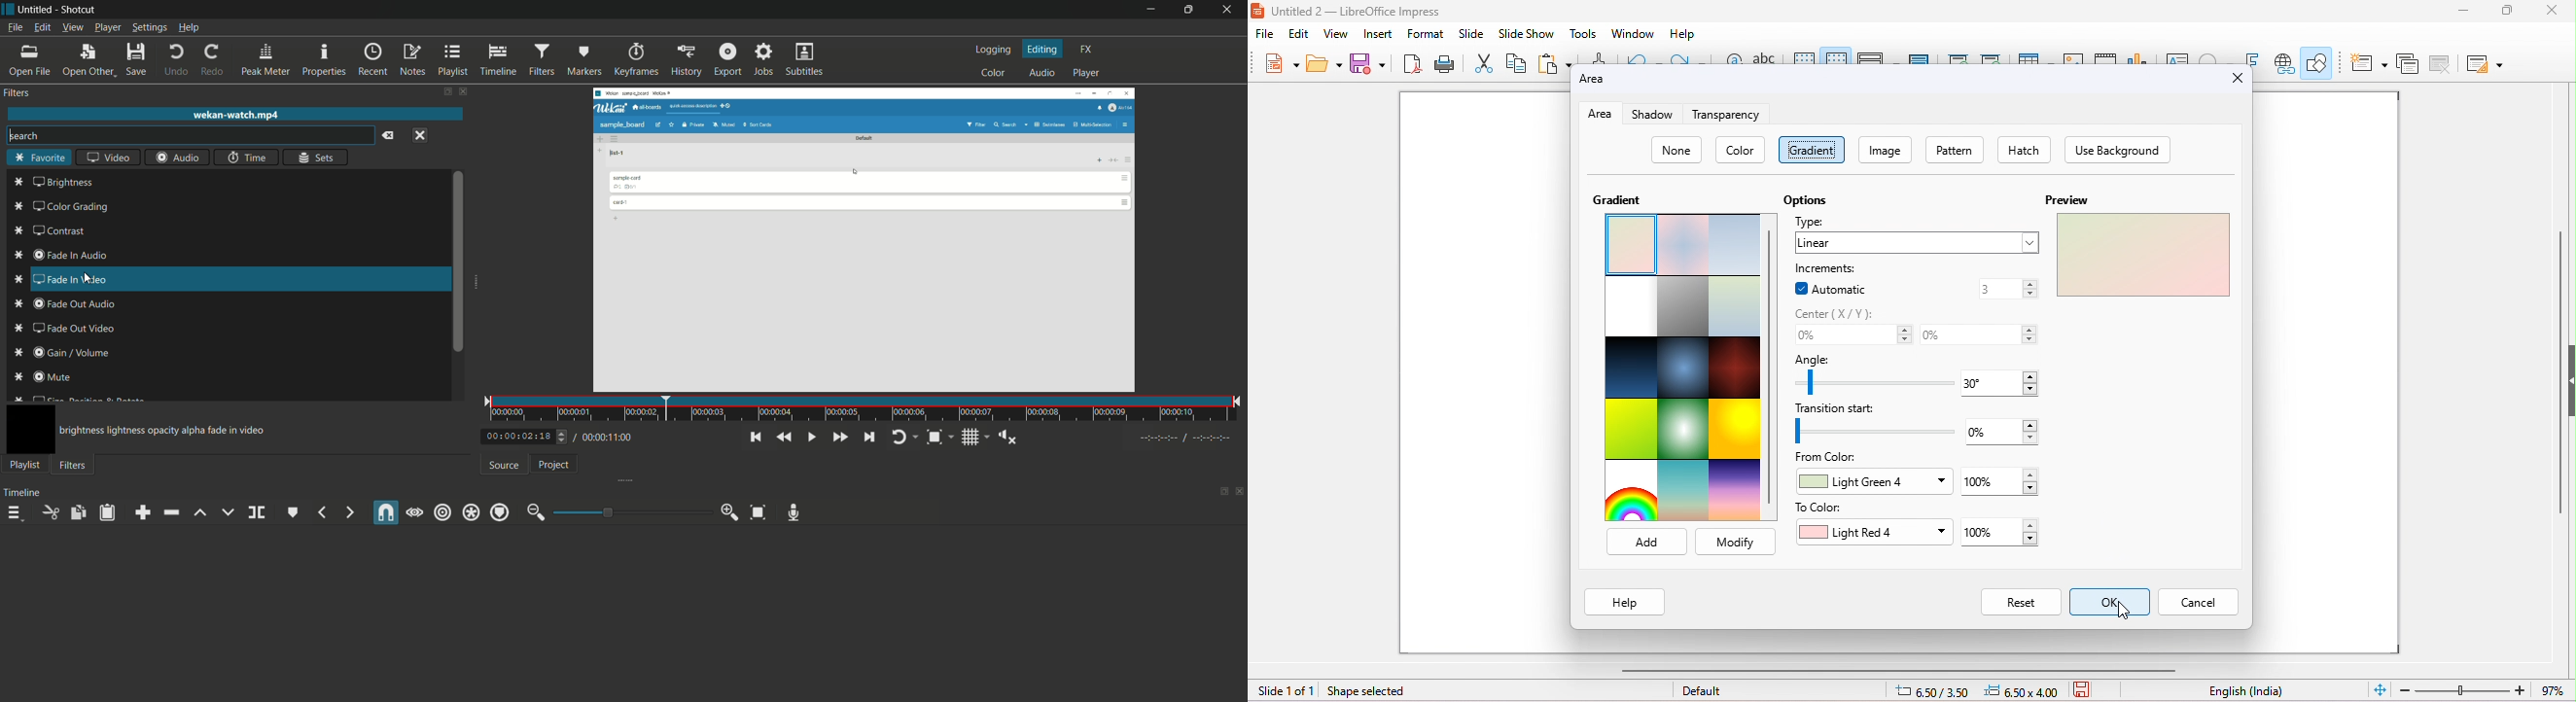  Describe the element at coordinates (686, 60) in the screenshot. I see `history` at that location.